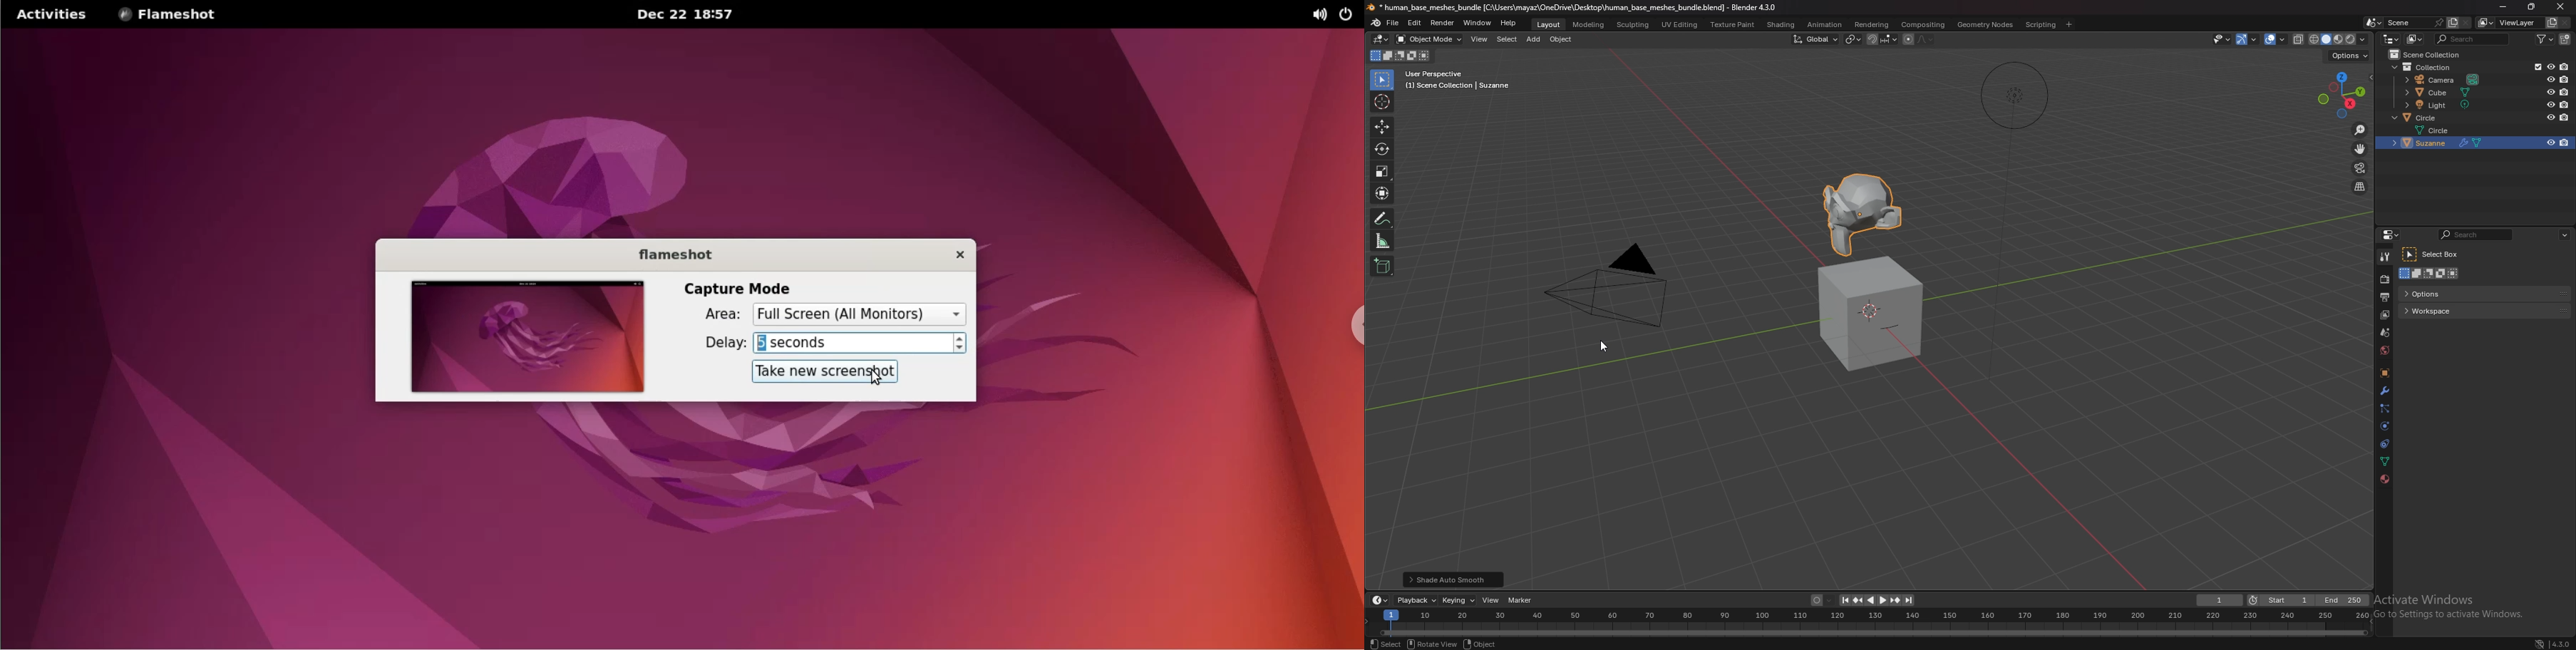 The height and width of the screenshot is (672, 2576). I want to click on annotate, so click(1384, 218).